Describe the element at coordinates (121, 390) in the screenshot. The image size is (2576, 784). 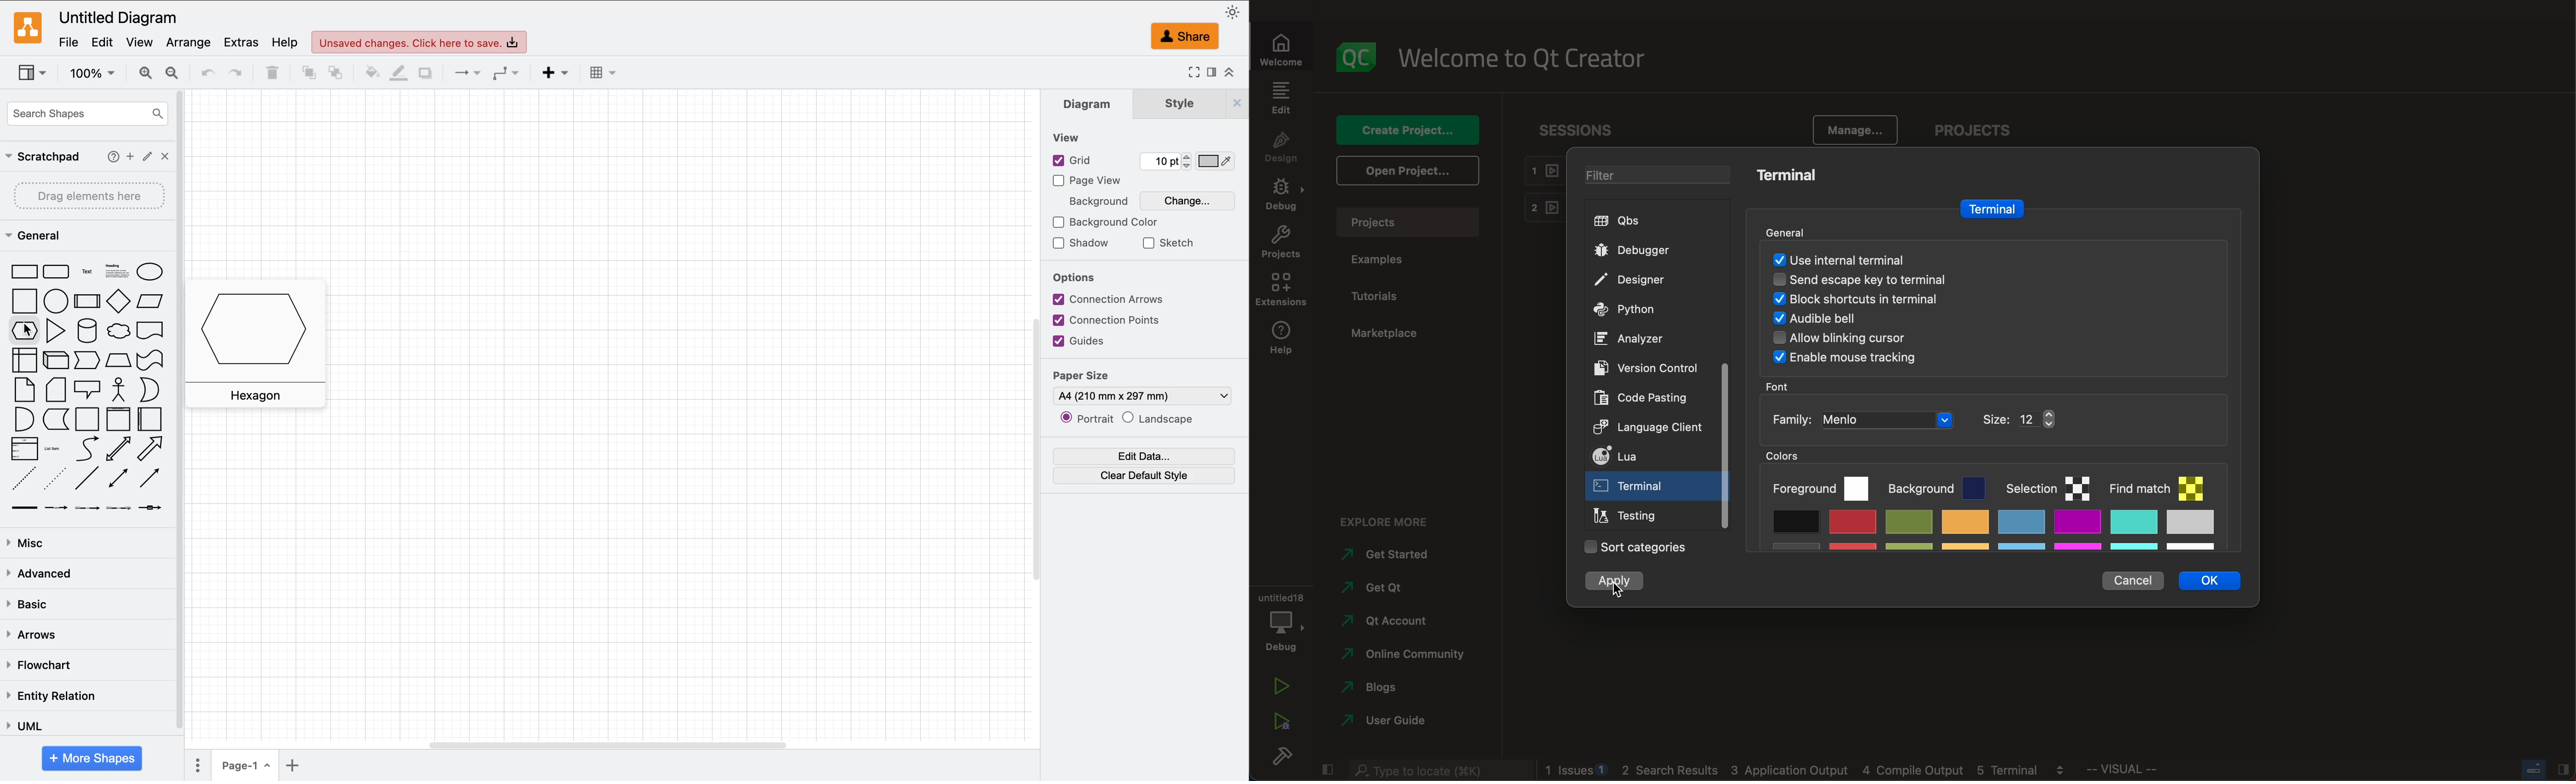
I see `actor` at that location.